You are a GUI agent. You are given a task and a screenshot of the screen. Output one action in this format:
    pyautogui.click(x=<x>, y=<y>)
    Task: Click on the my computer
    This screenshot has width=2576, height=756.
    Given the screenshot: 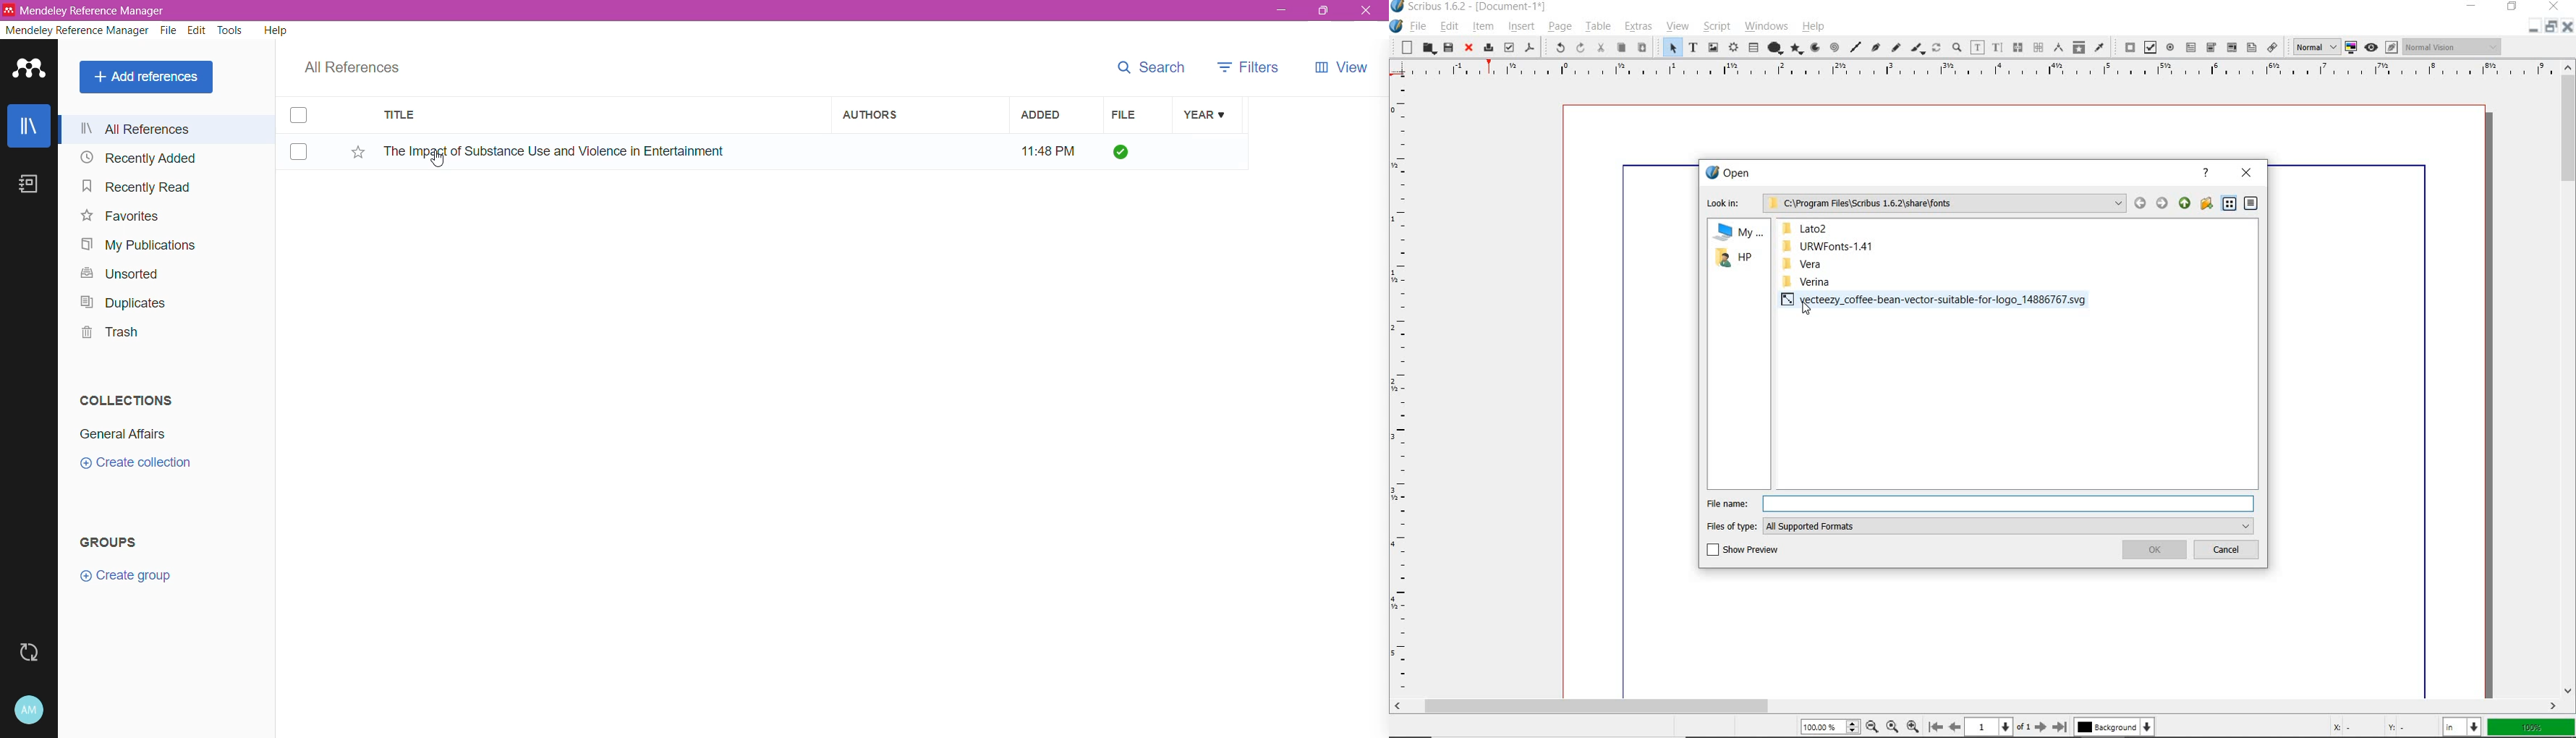 What is the action you would take?
    pyautogui.click(x=1740, y=230)
    